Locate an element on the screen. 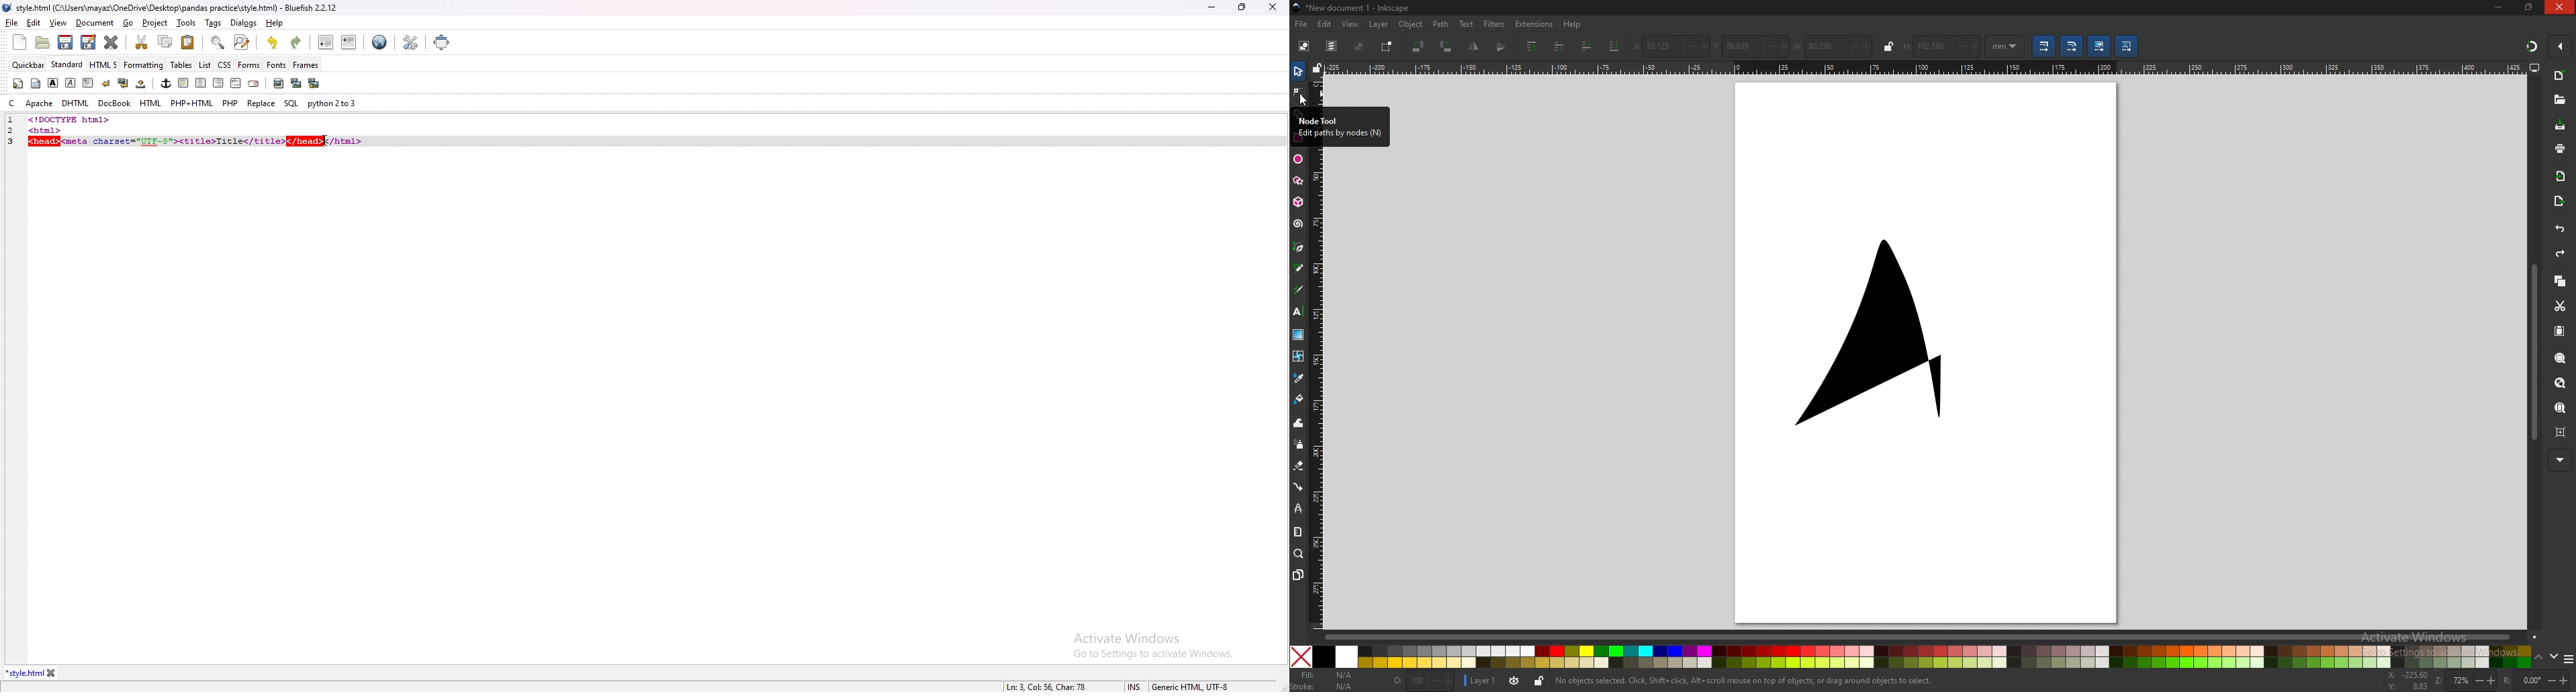 Image resolution: width=2576 pixels, height=700 pixels. web preview is located at coordinates (379, 42).